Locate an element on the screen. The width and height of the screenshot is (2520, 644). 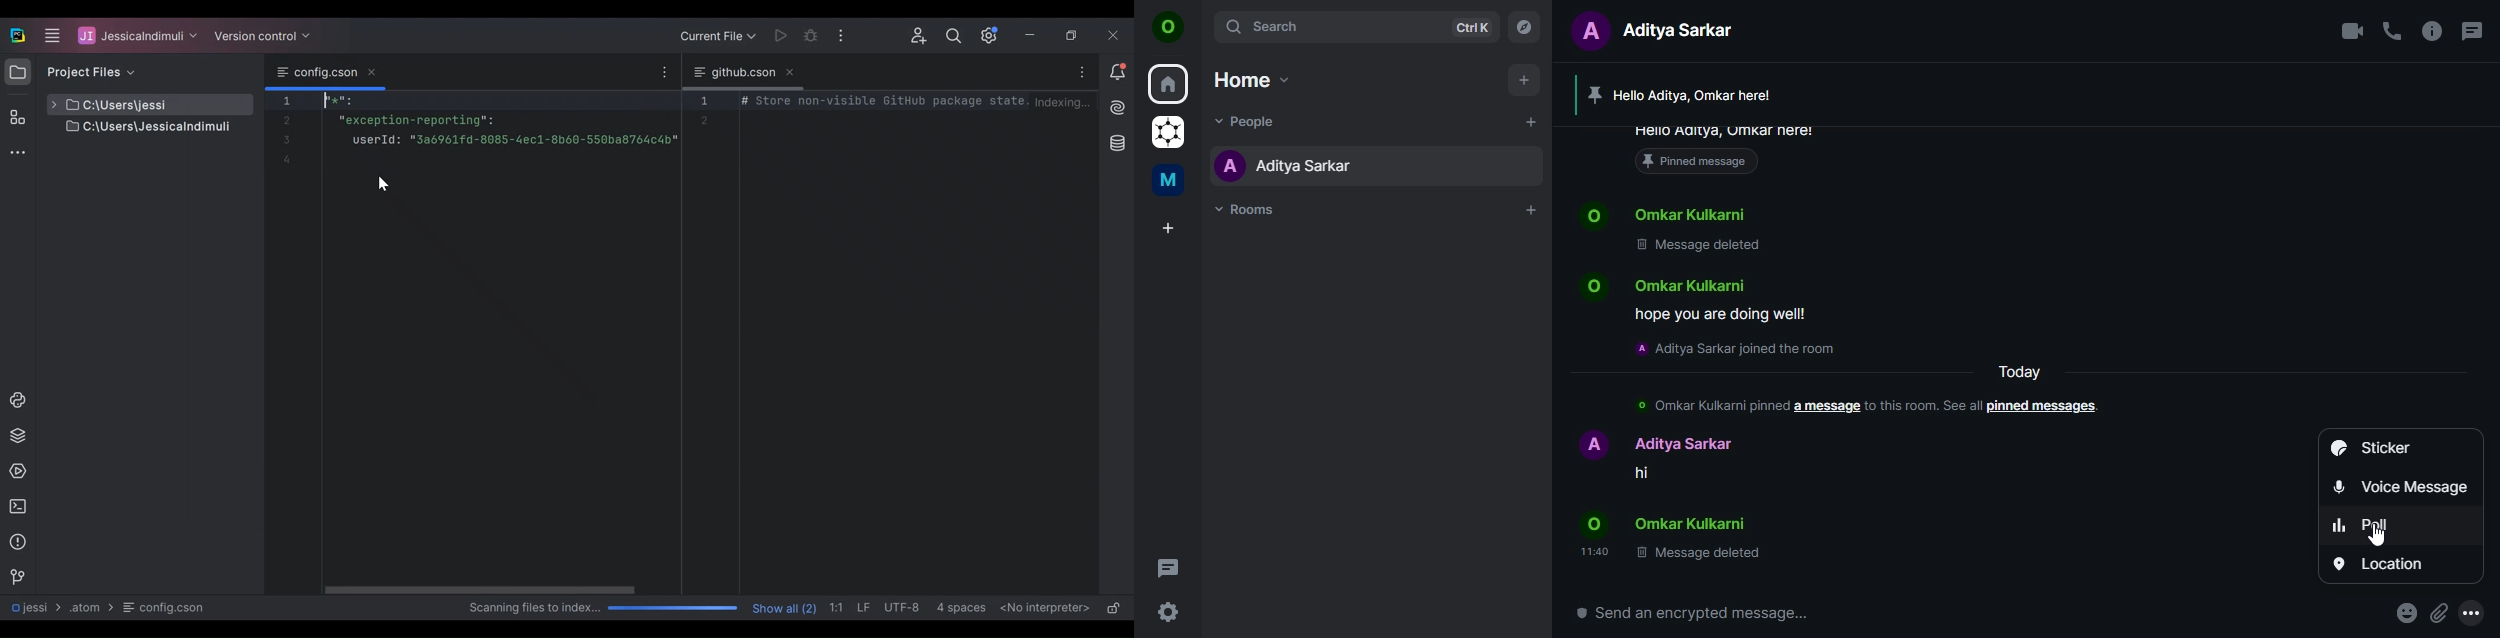
Main Menu is located at coordinates (51, 34).